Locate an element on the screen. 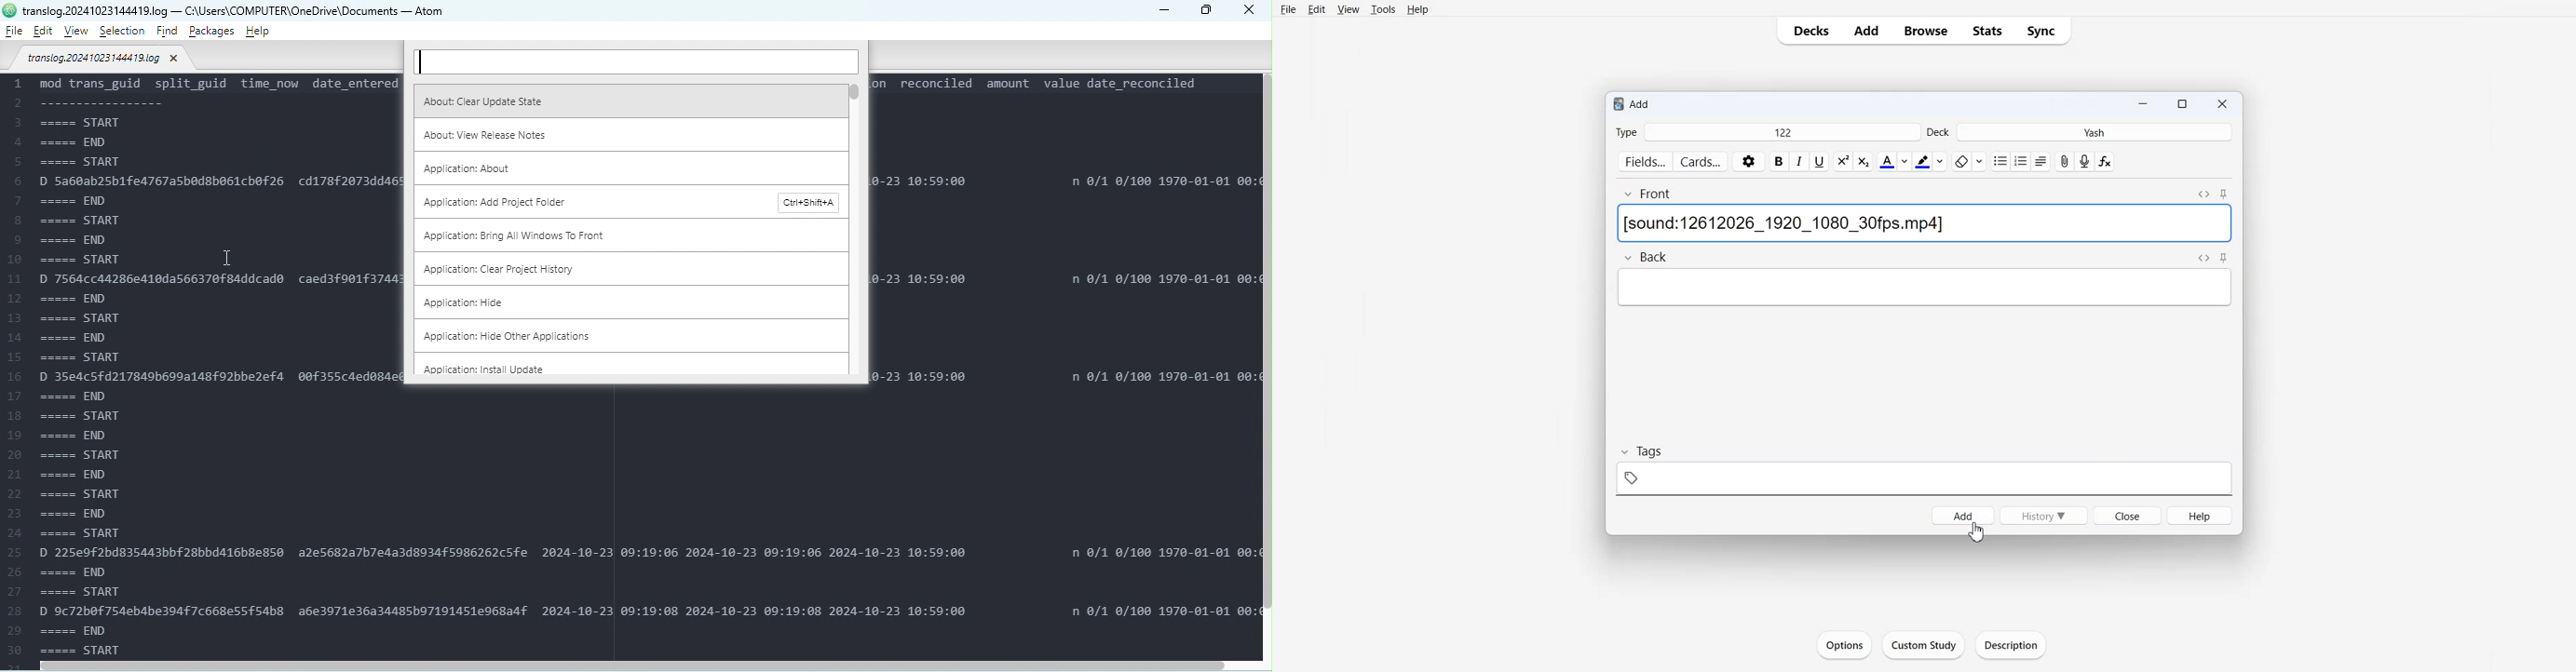 Image resolution: width=2576 pixels, height=672 pixels. Deck is located at coordinates (1937, 132).